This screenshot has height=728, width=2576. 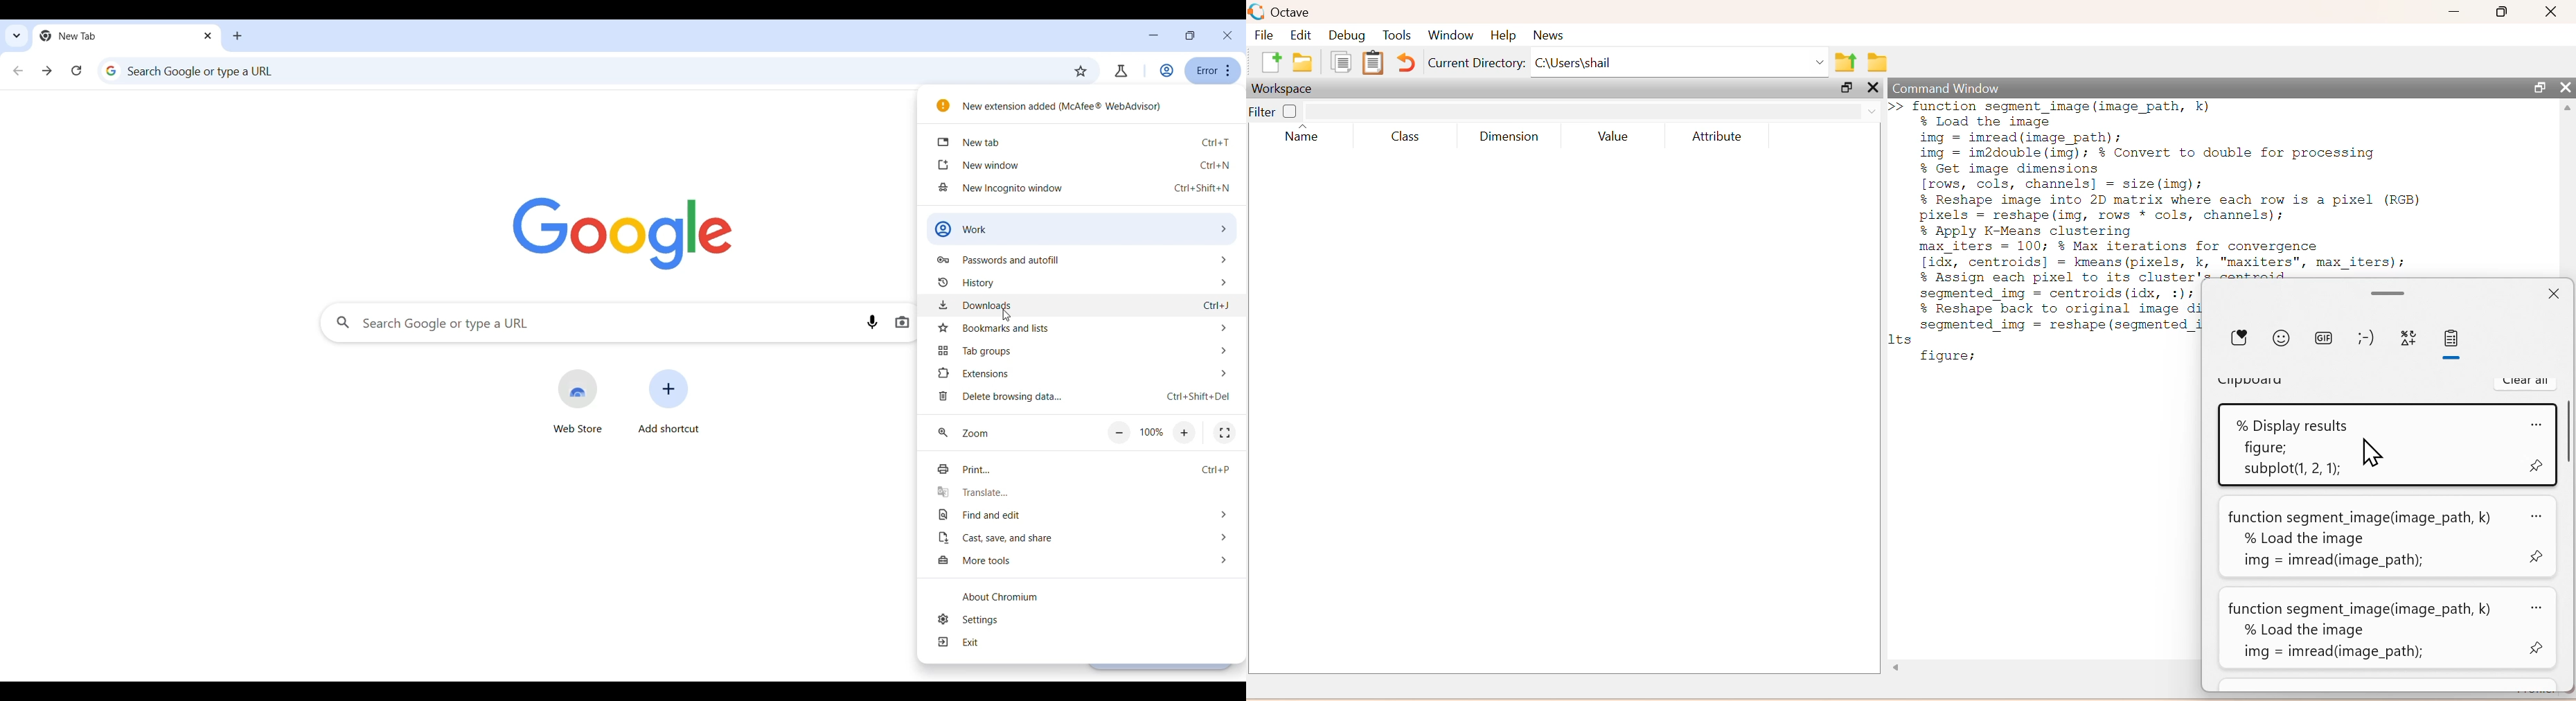 I want to click on Undo, so click(x=1407, y=64).